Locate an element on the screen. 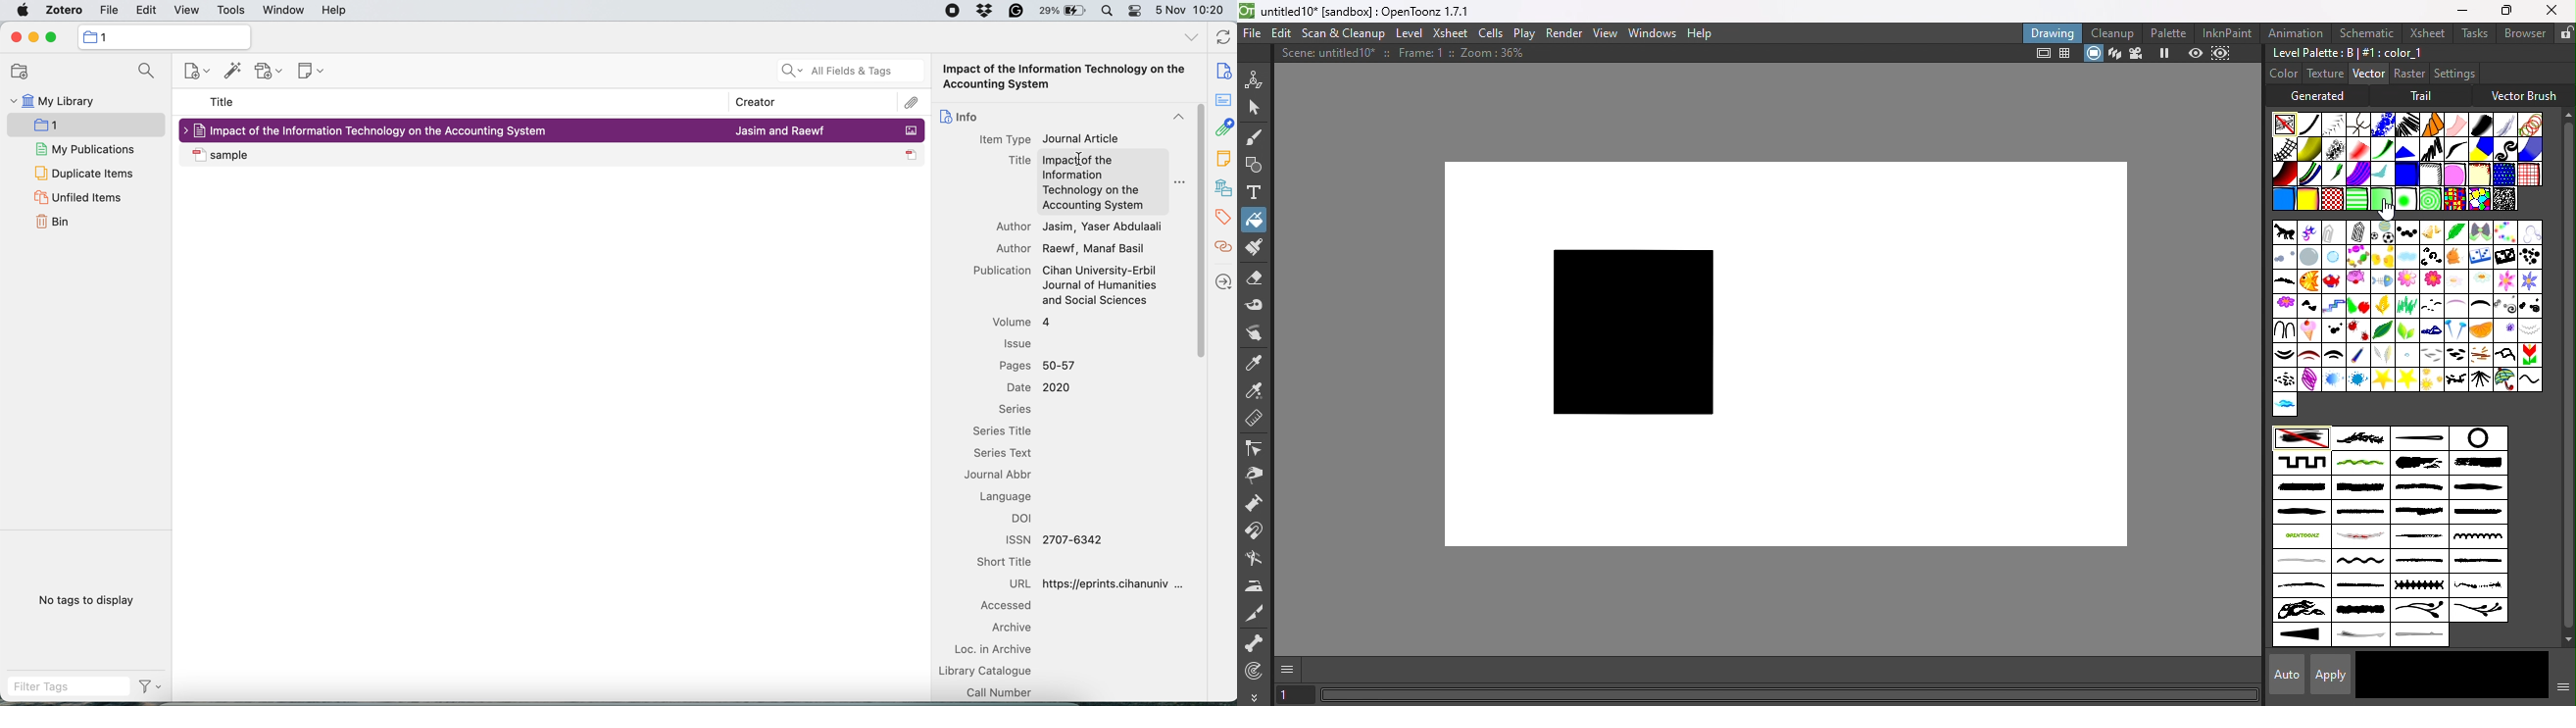 Image resolution: width=2576 pixels, height=728 pixels. medium_brush4 is located at coordinates (2417, 512).